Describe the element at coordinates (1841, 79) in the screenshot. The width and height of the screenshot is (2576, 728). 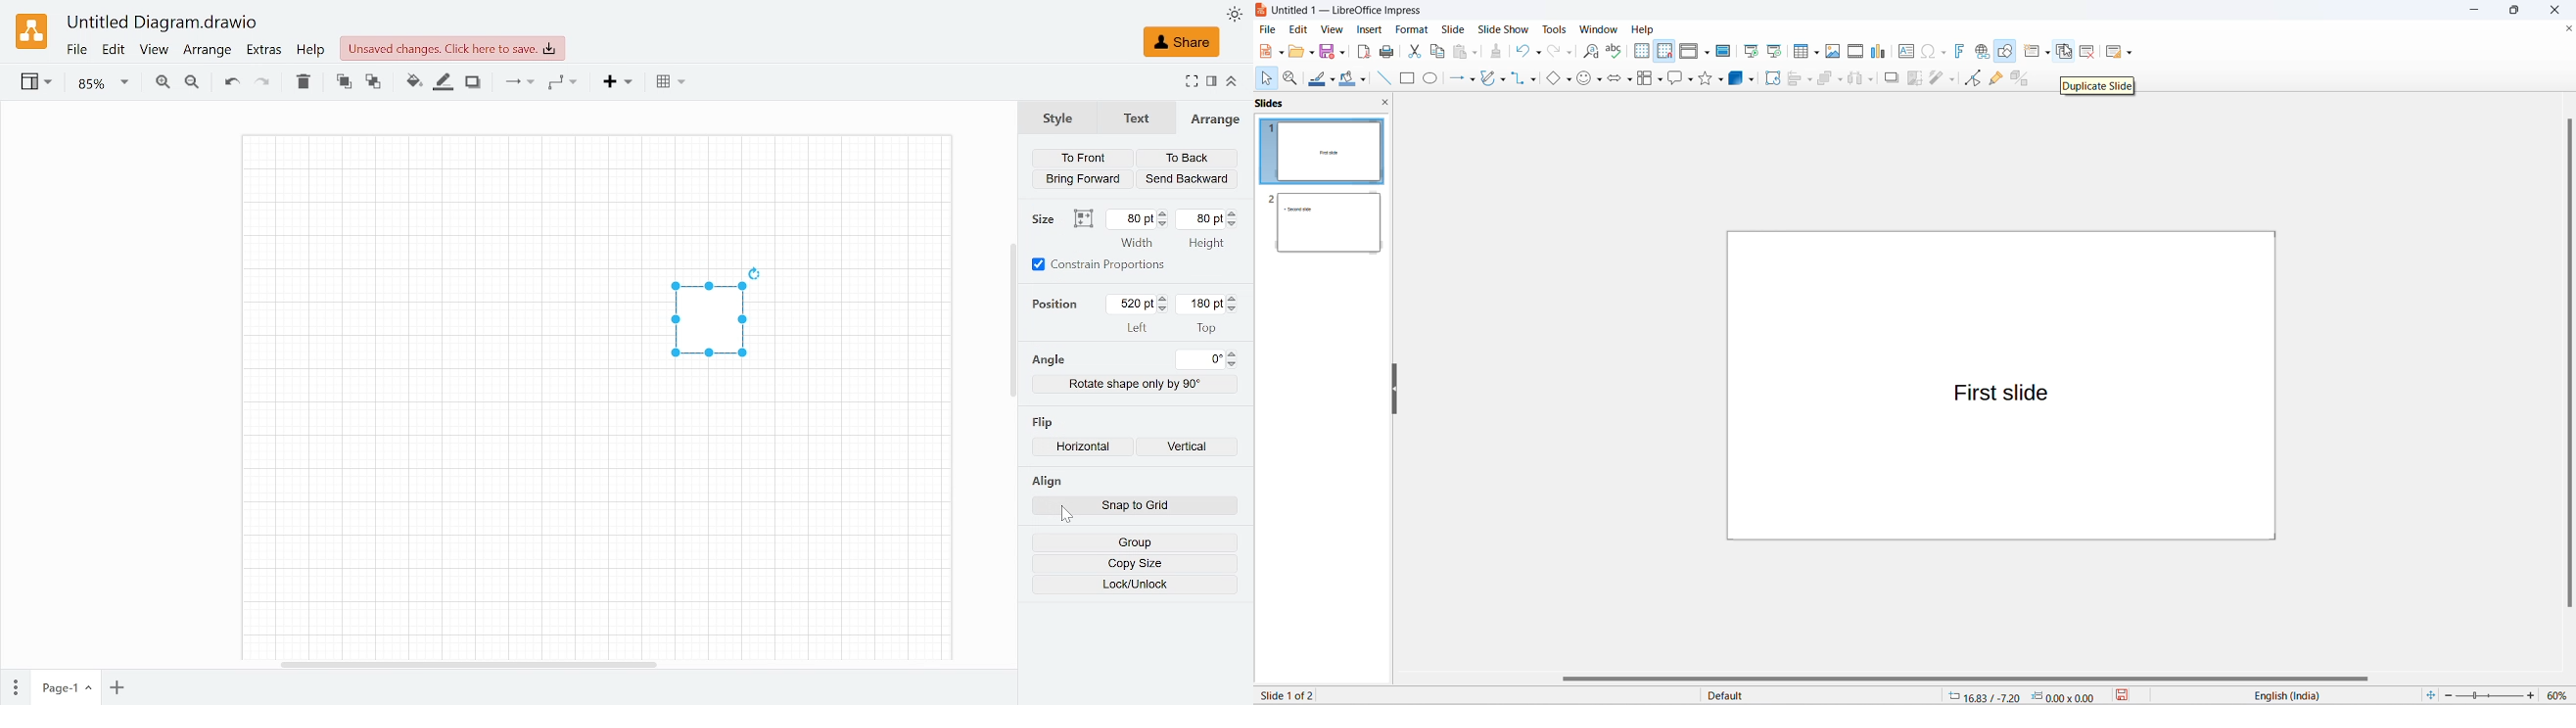
I see `arrange options` at that location.